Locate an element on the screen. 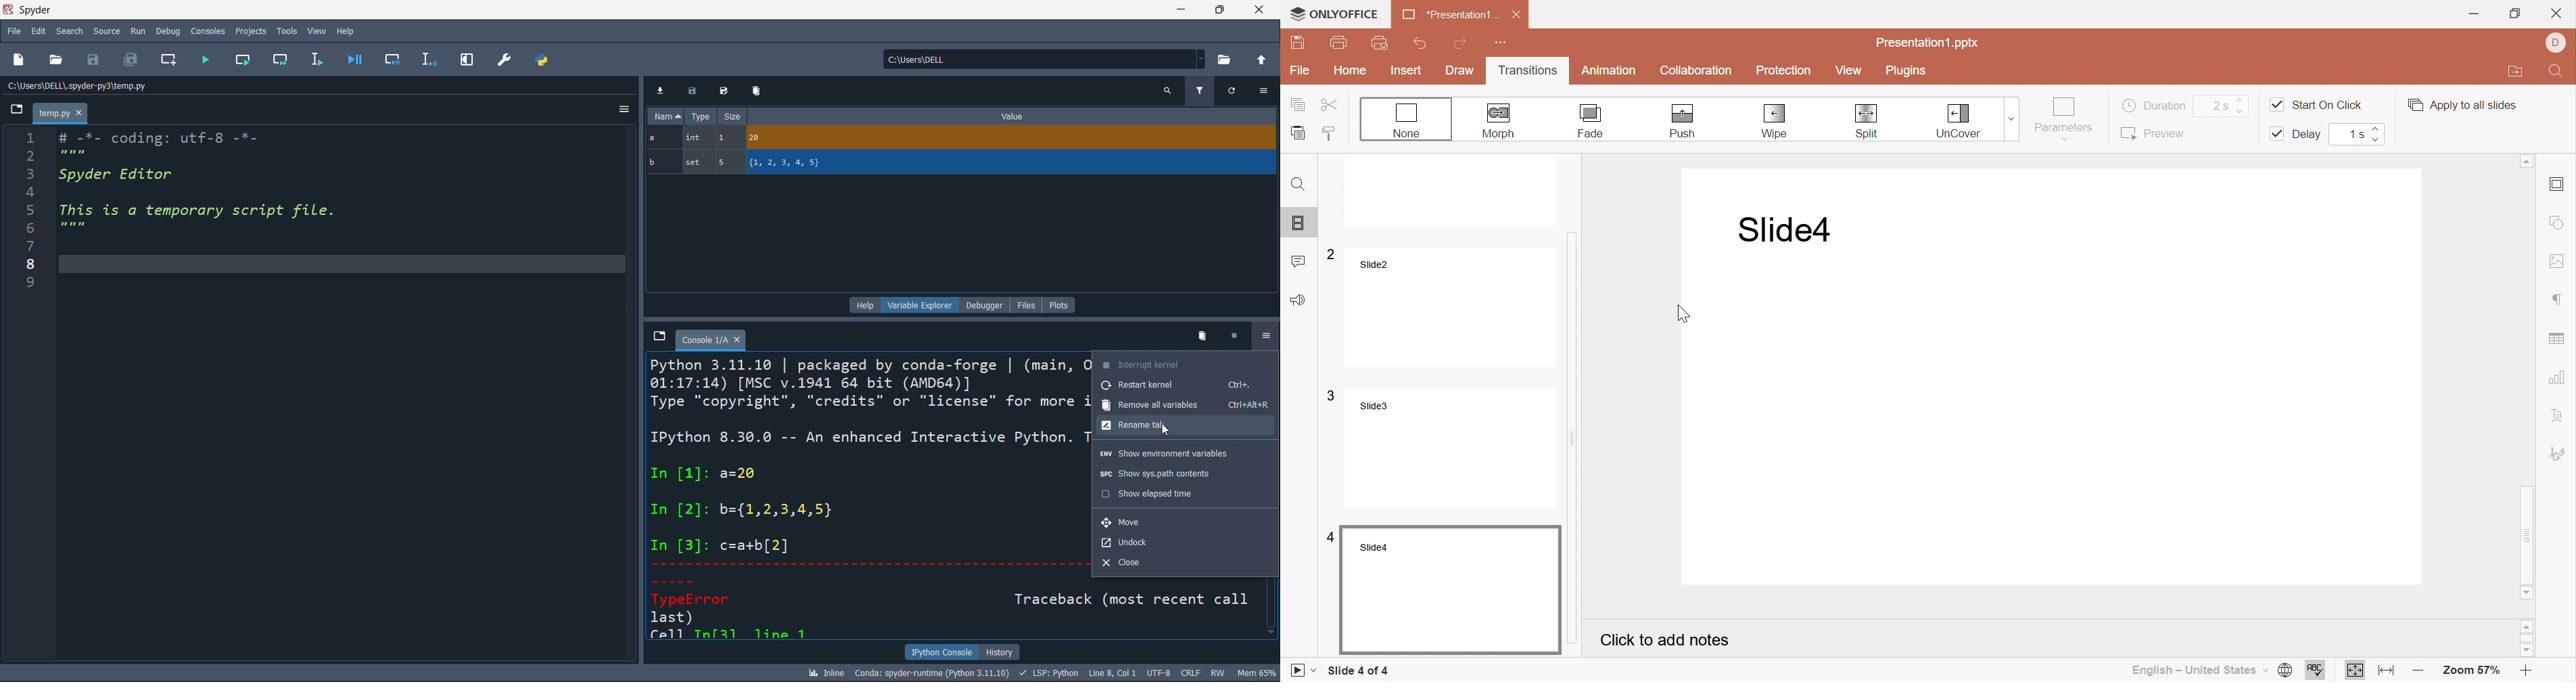 This screenshot has width=2576, height=700. run cell is located at coordinates (248, 61).